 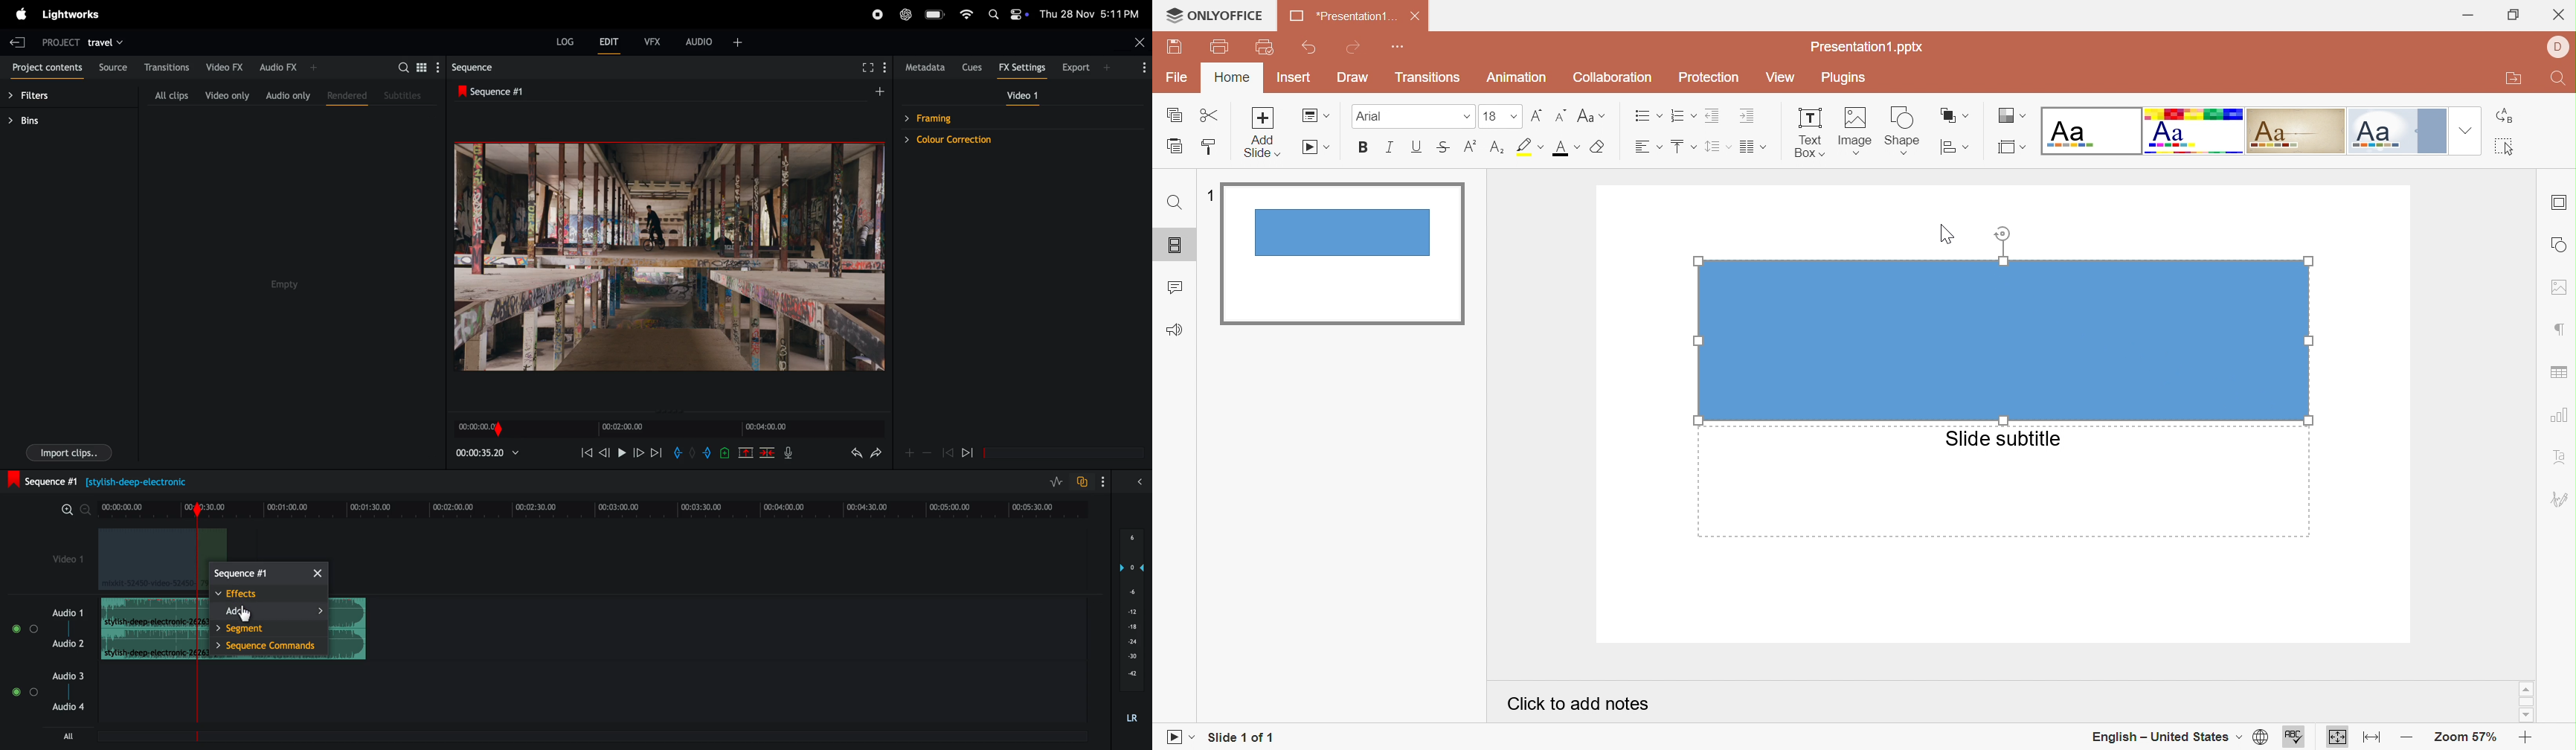 What do you see at coordinates (1714, 115) in the screenshot?
I see `Decrease indent` at bounding box center [1714, 115].